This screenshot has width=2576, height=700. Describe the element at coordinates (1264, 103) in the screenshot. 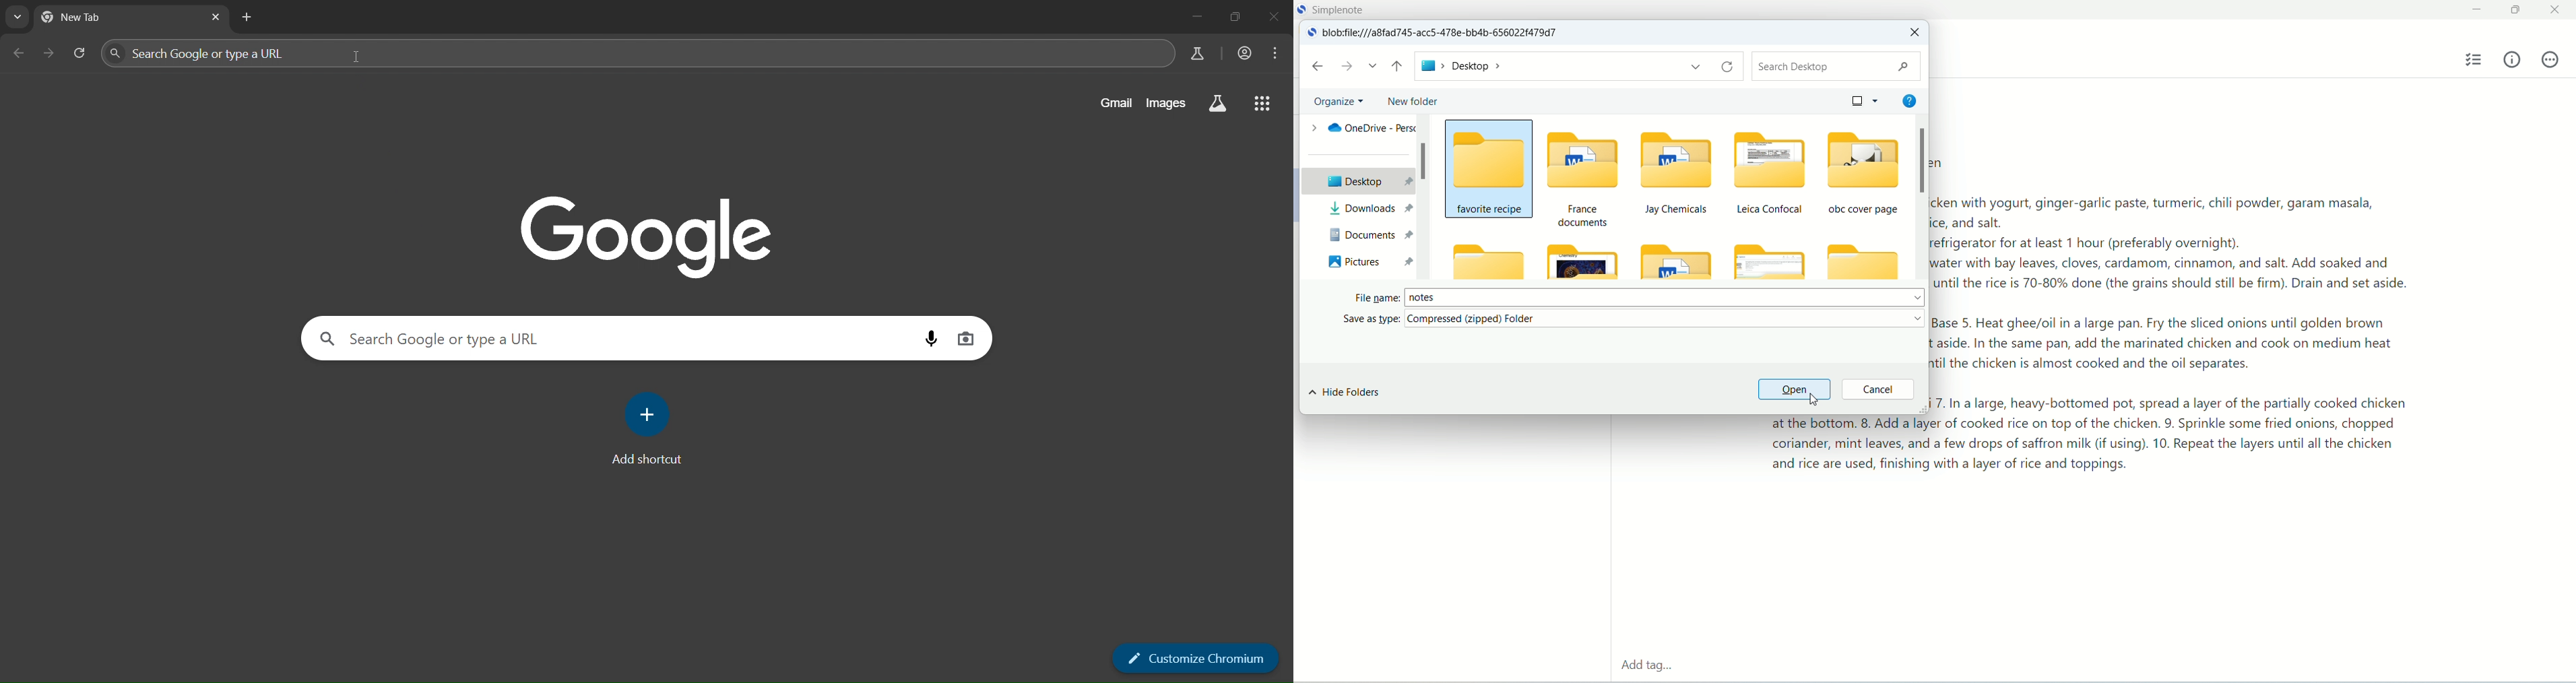

I see `google apps` at that location.